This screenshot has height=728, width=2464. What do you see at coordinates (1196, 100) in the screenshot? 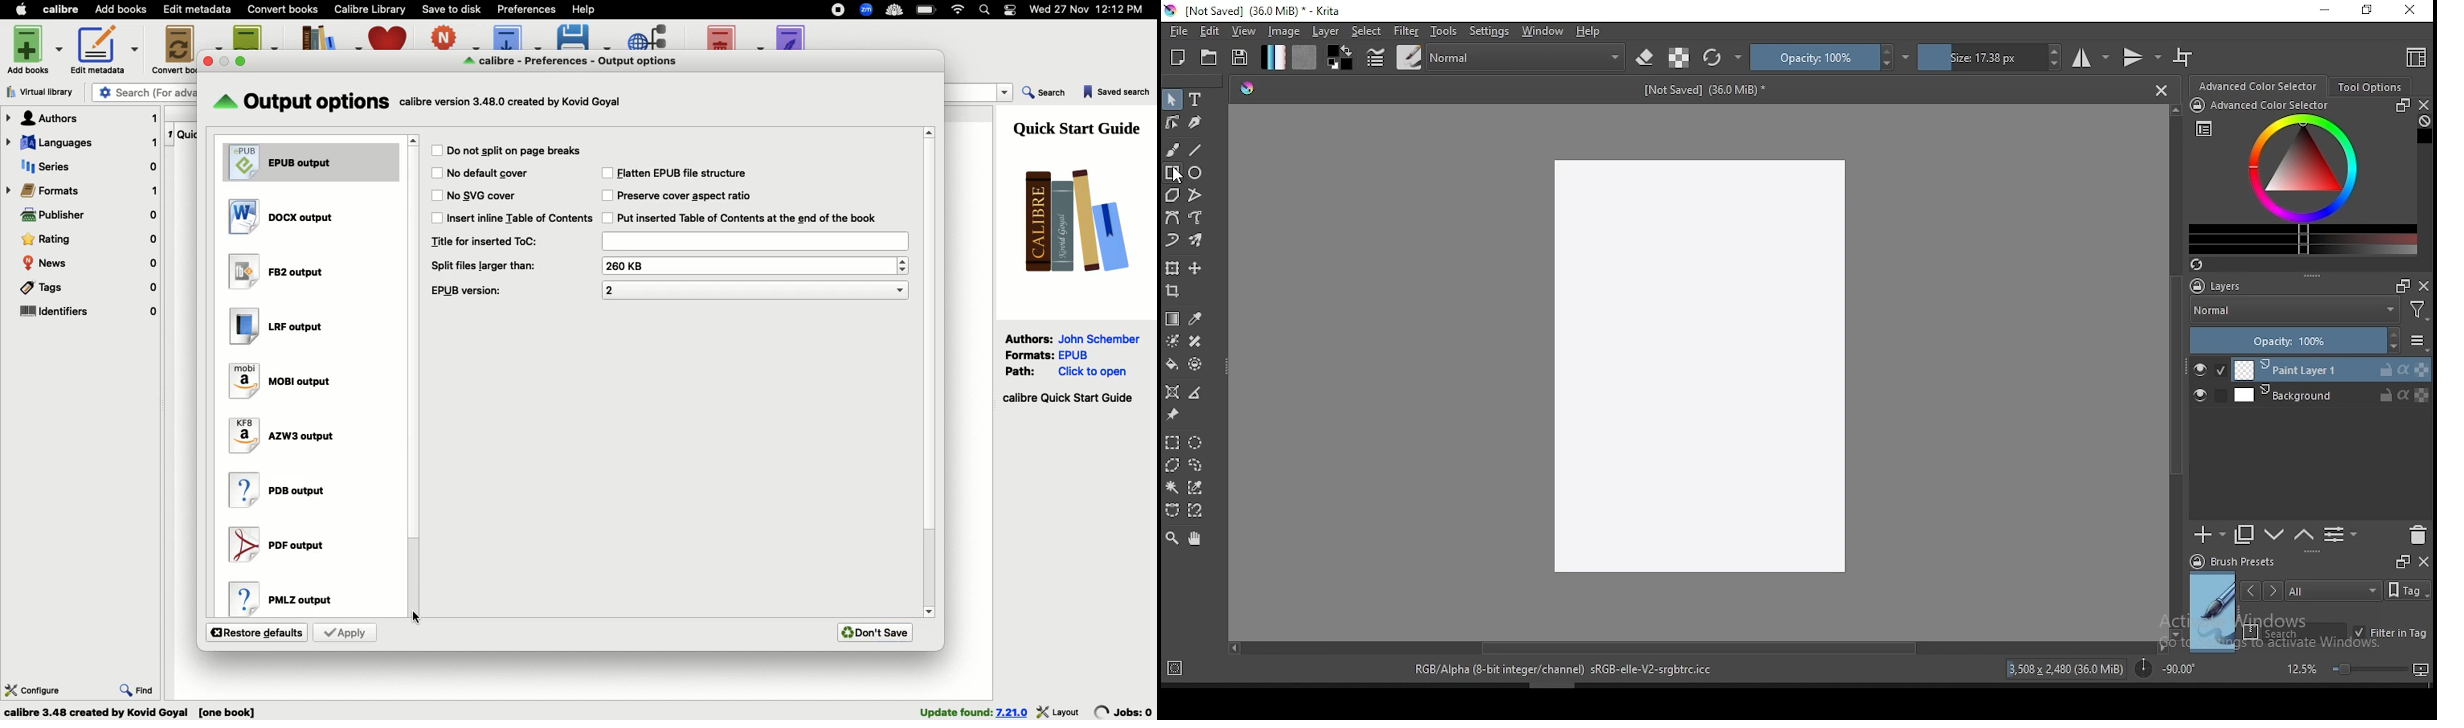
I see `text tool` at bounding box center [1196, 100].